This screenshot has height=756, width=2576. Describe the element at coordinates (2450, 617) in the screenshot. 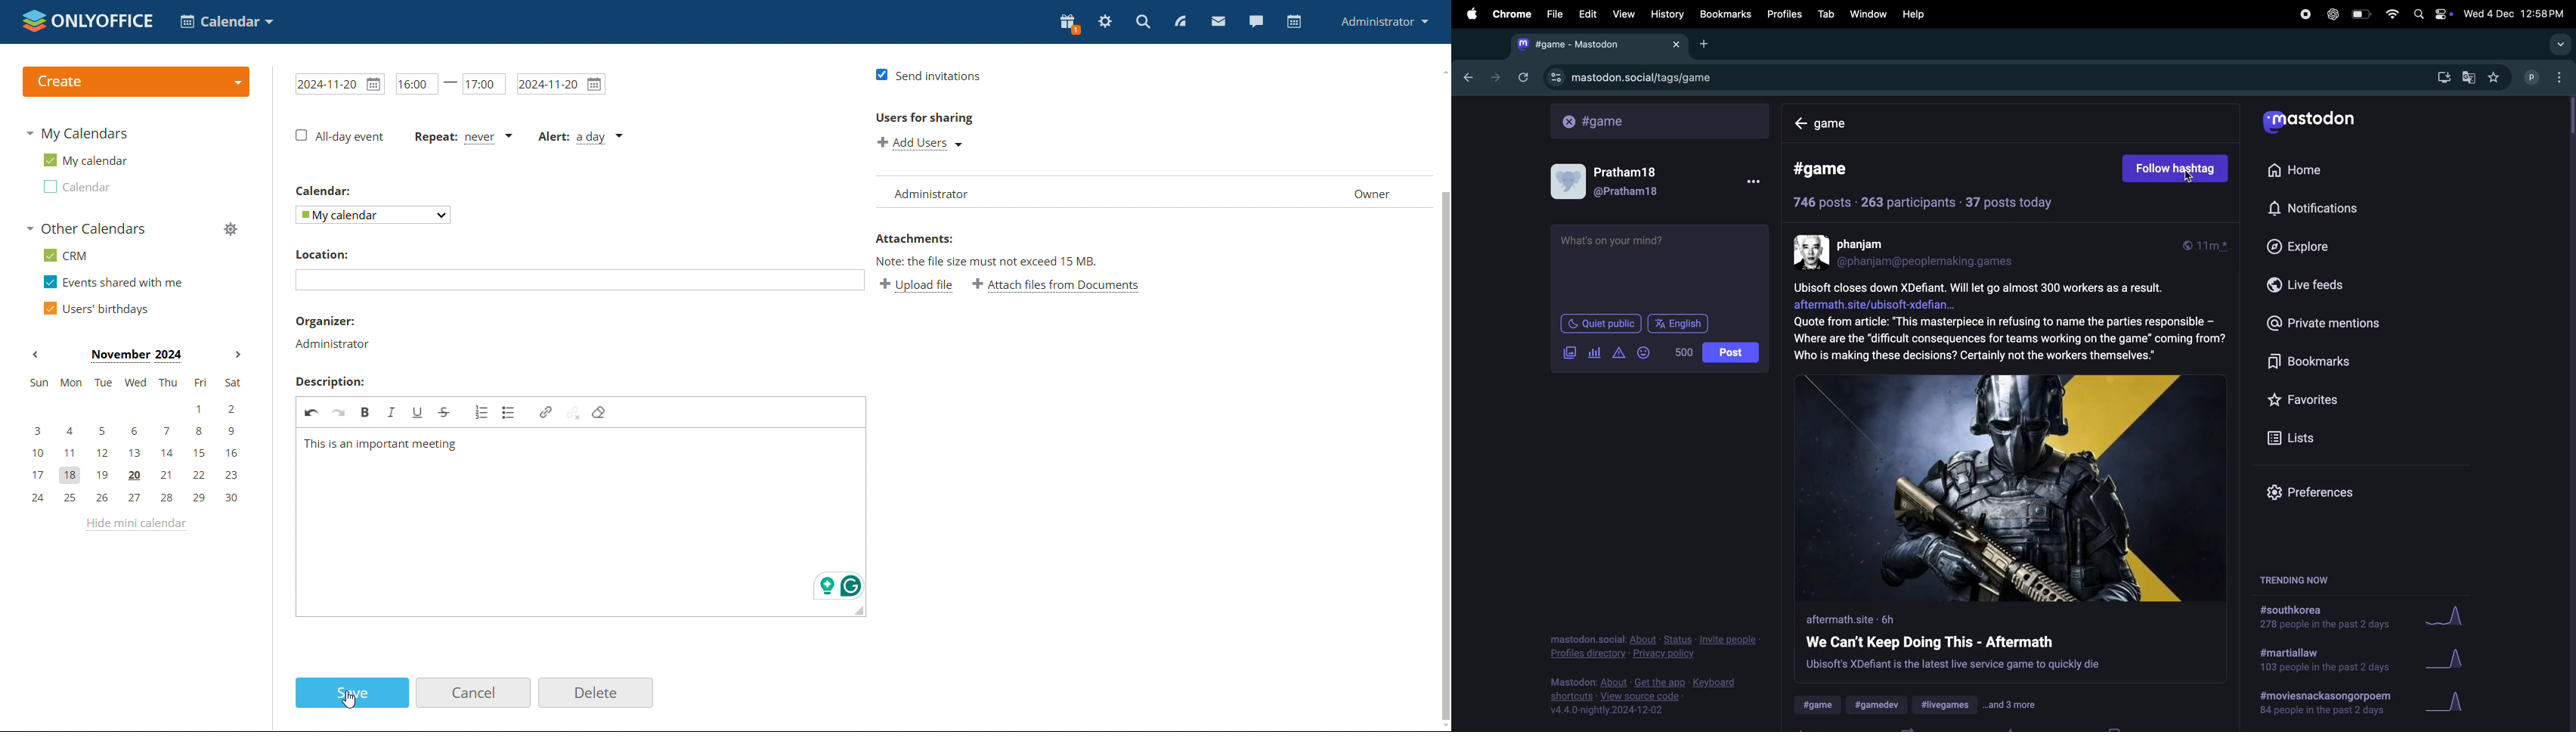

I see `graph` at that location.